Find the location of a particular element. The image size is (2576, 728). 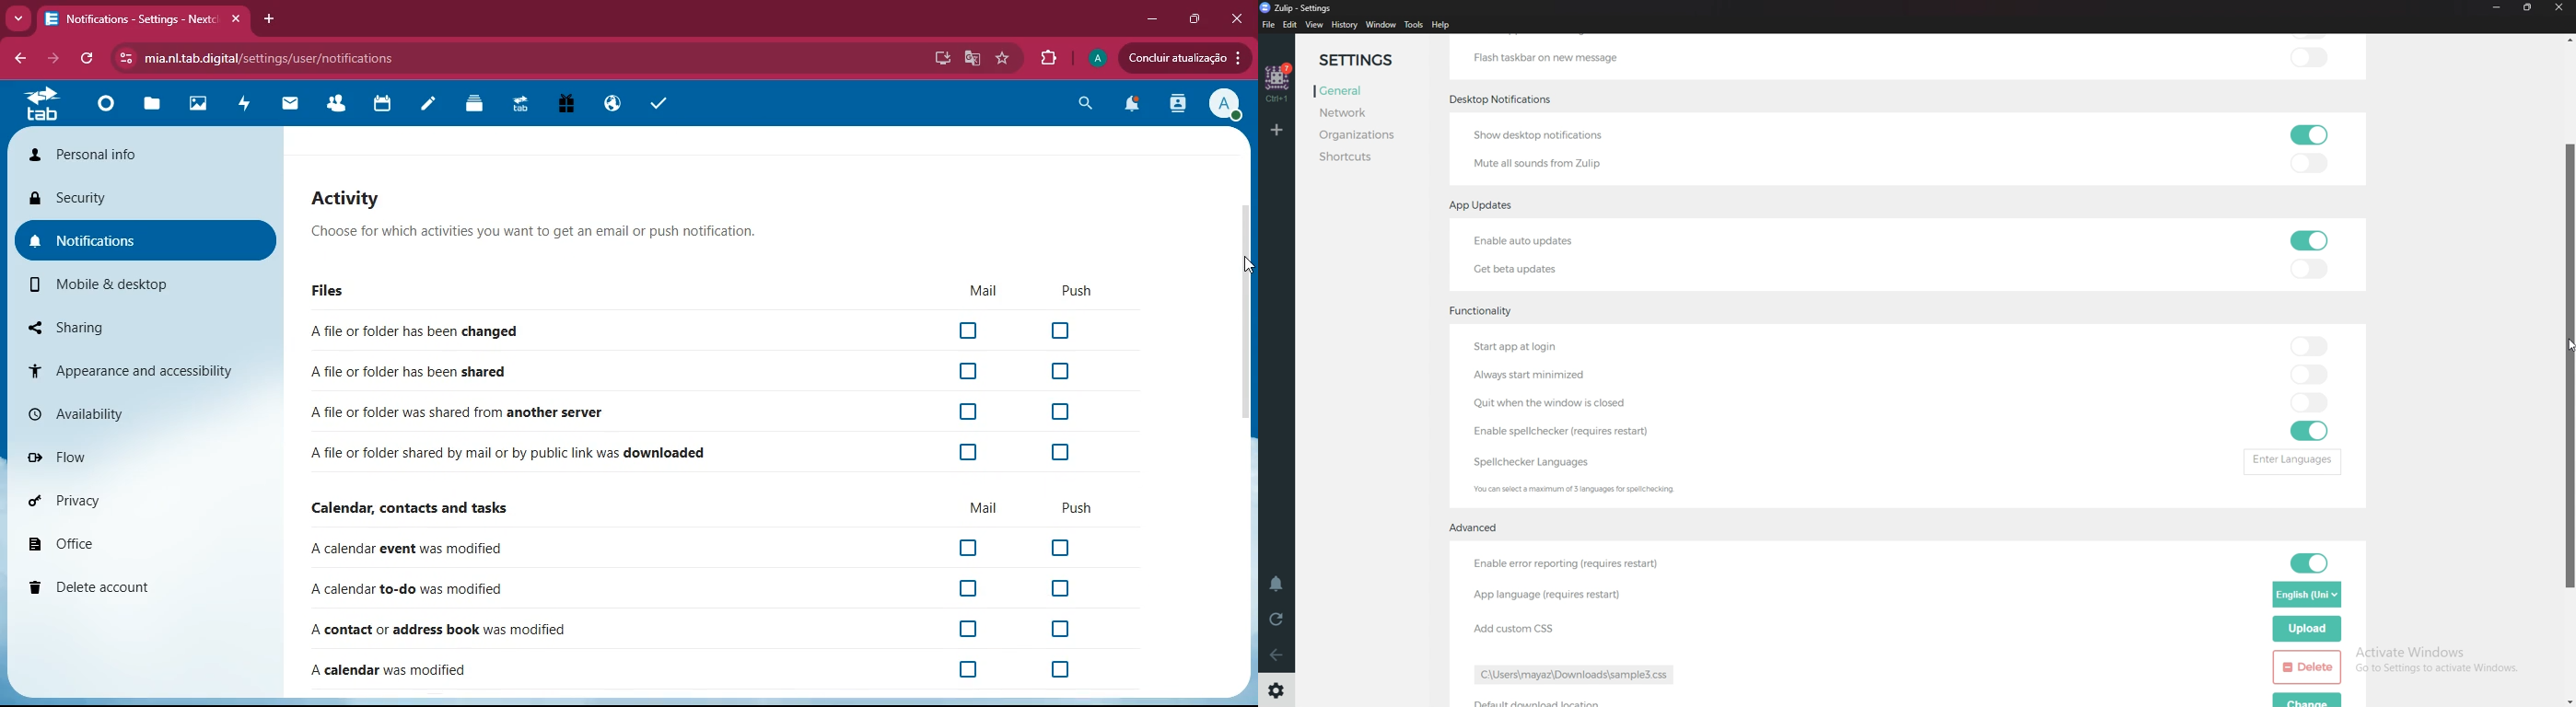

toggle is located at coordinates (2307, 347).